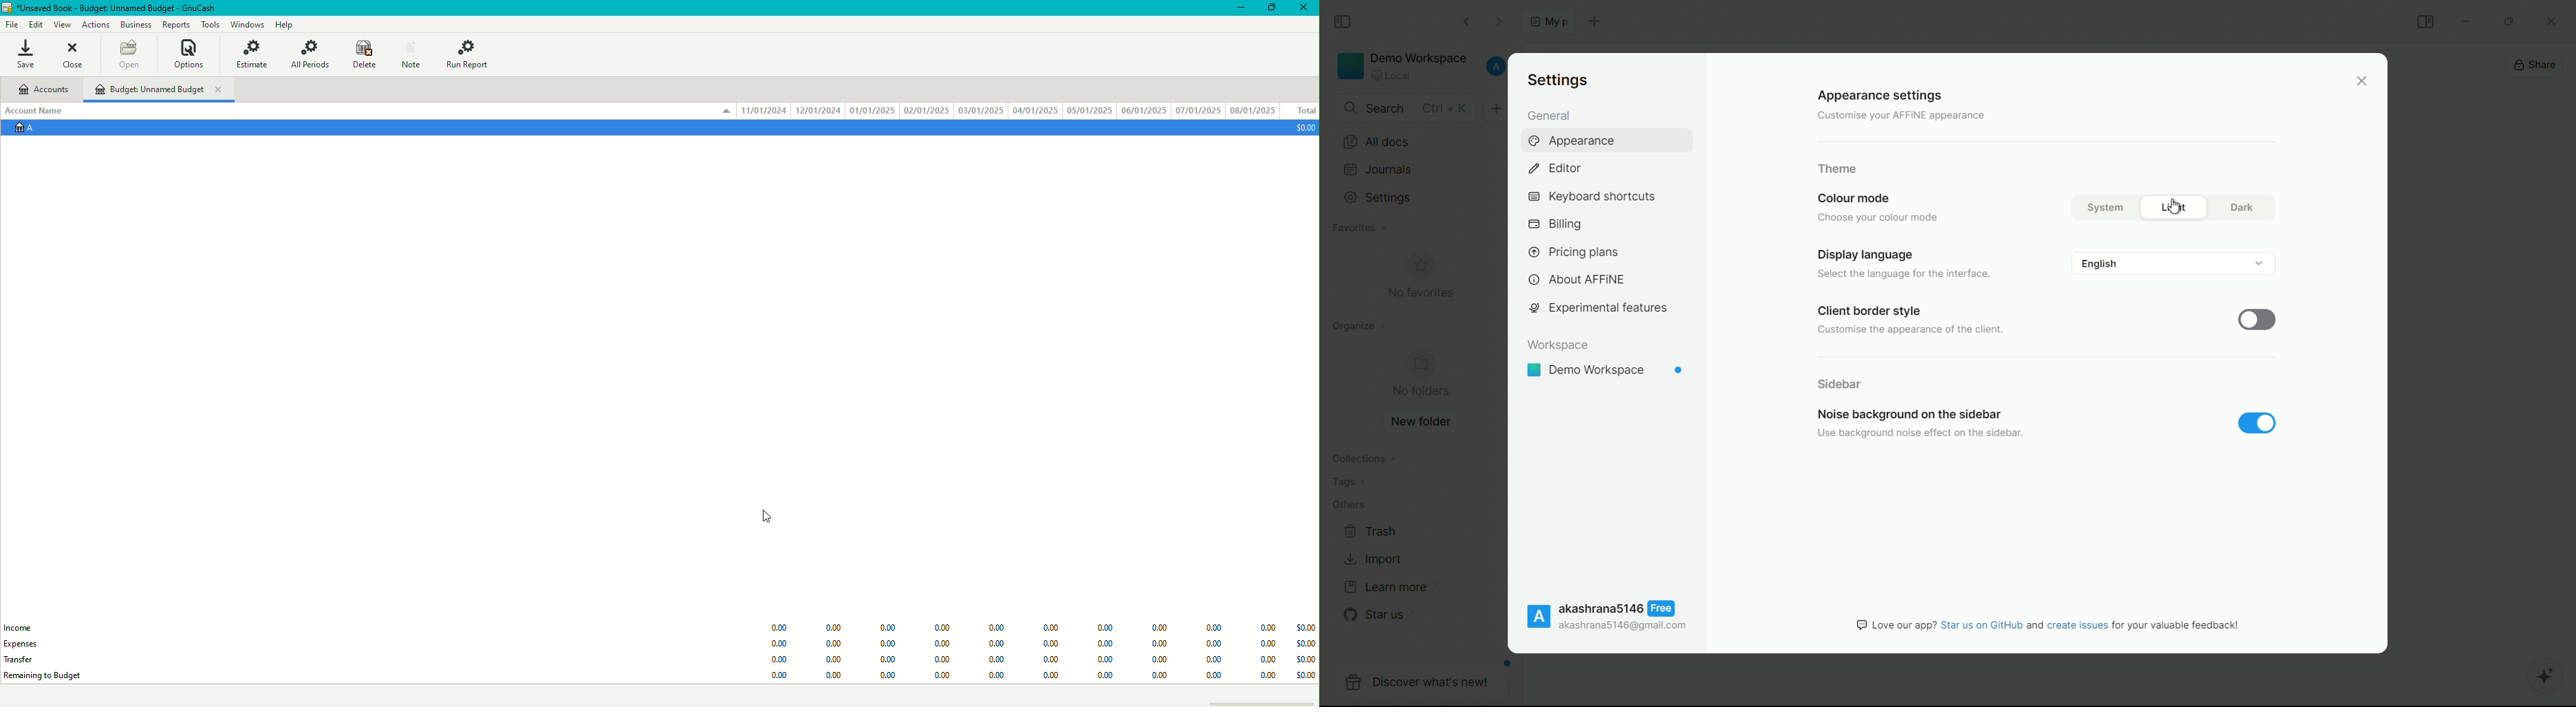 The width and height of the screenshot is (2576, 728). I want to click on dark, so click(2241, 207).